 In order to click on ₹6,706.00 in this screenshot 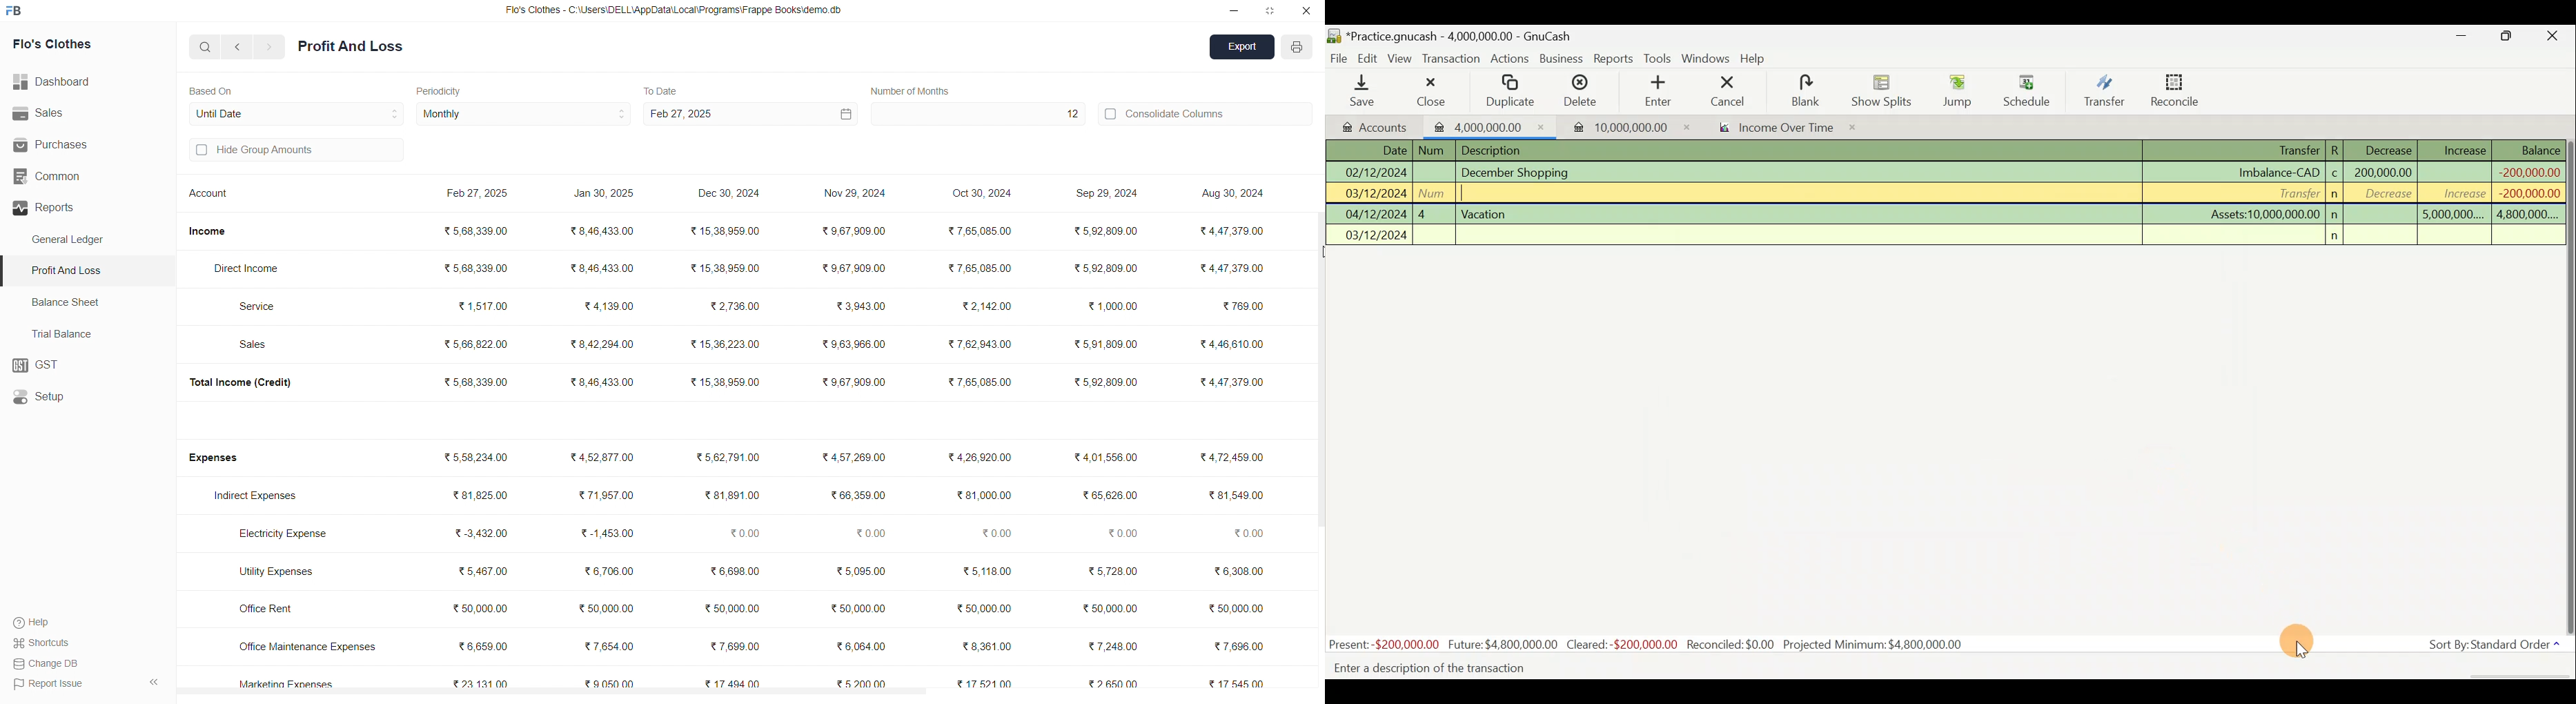, I will do `click(609, 573)`.